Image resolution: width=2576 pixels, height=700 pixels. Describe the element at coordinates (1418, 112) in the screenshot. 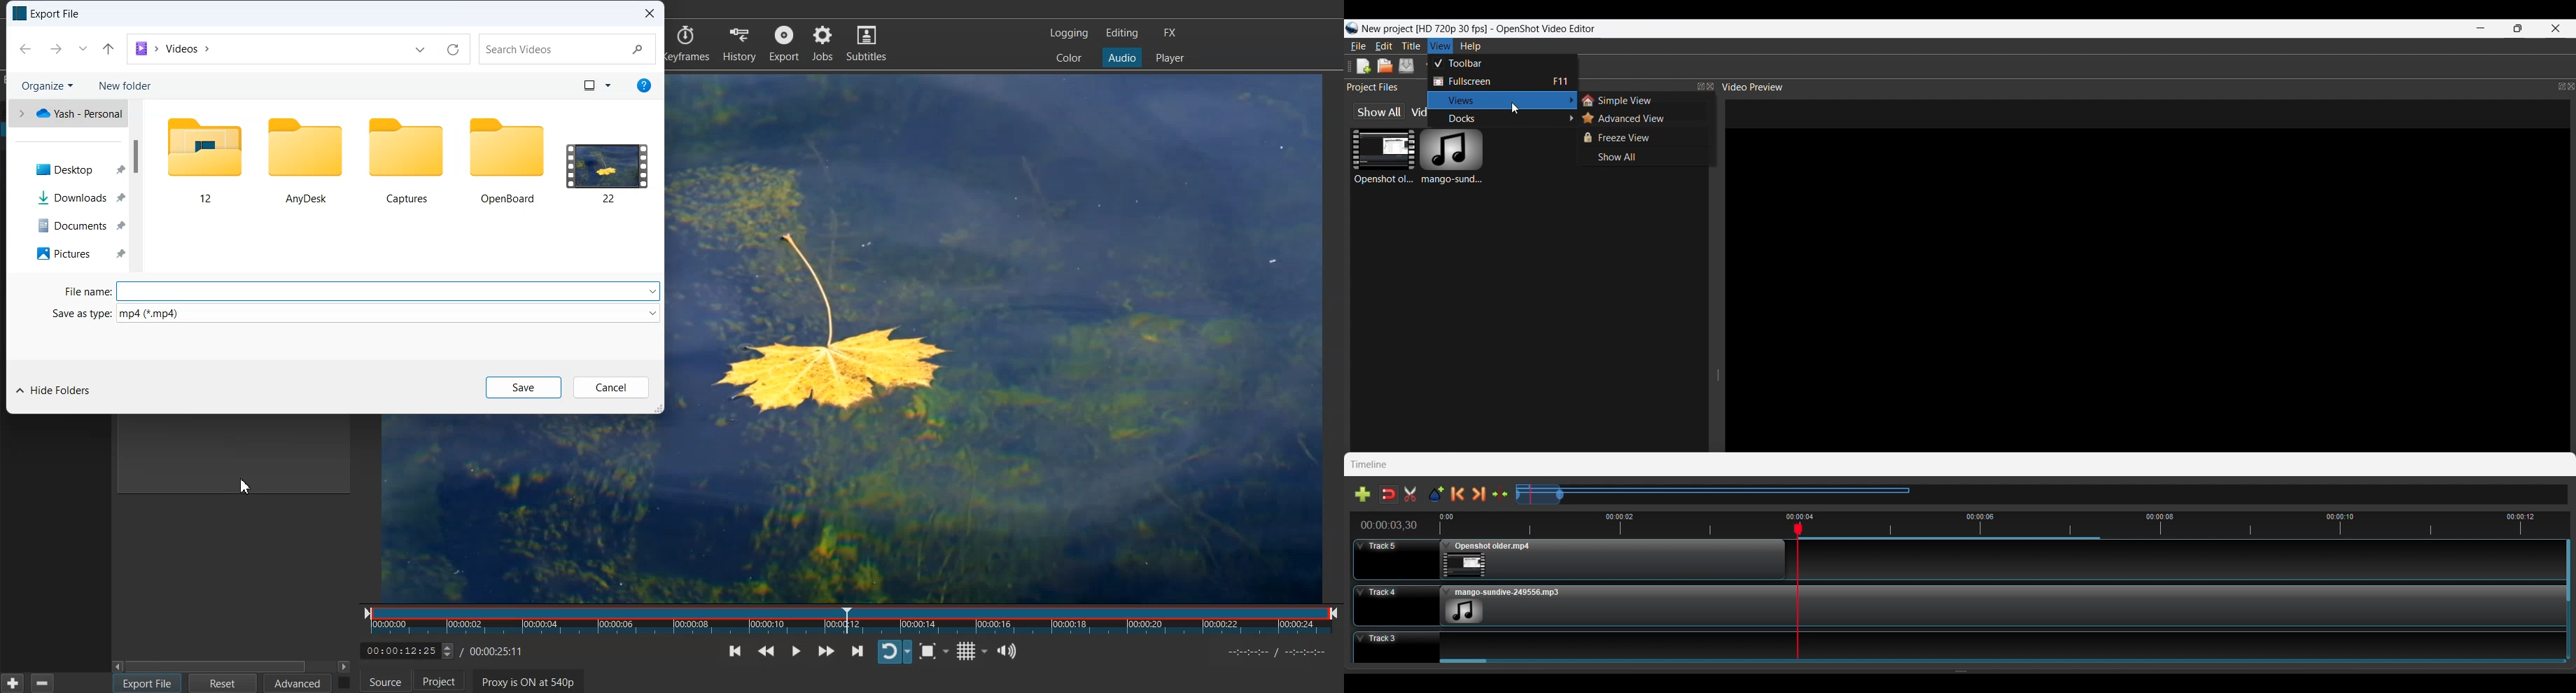

I see `Video` at that location.